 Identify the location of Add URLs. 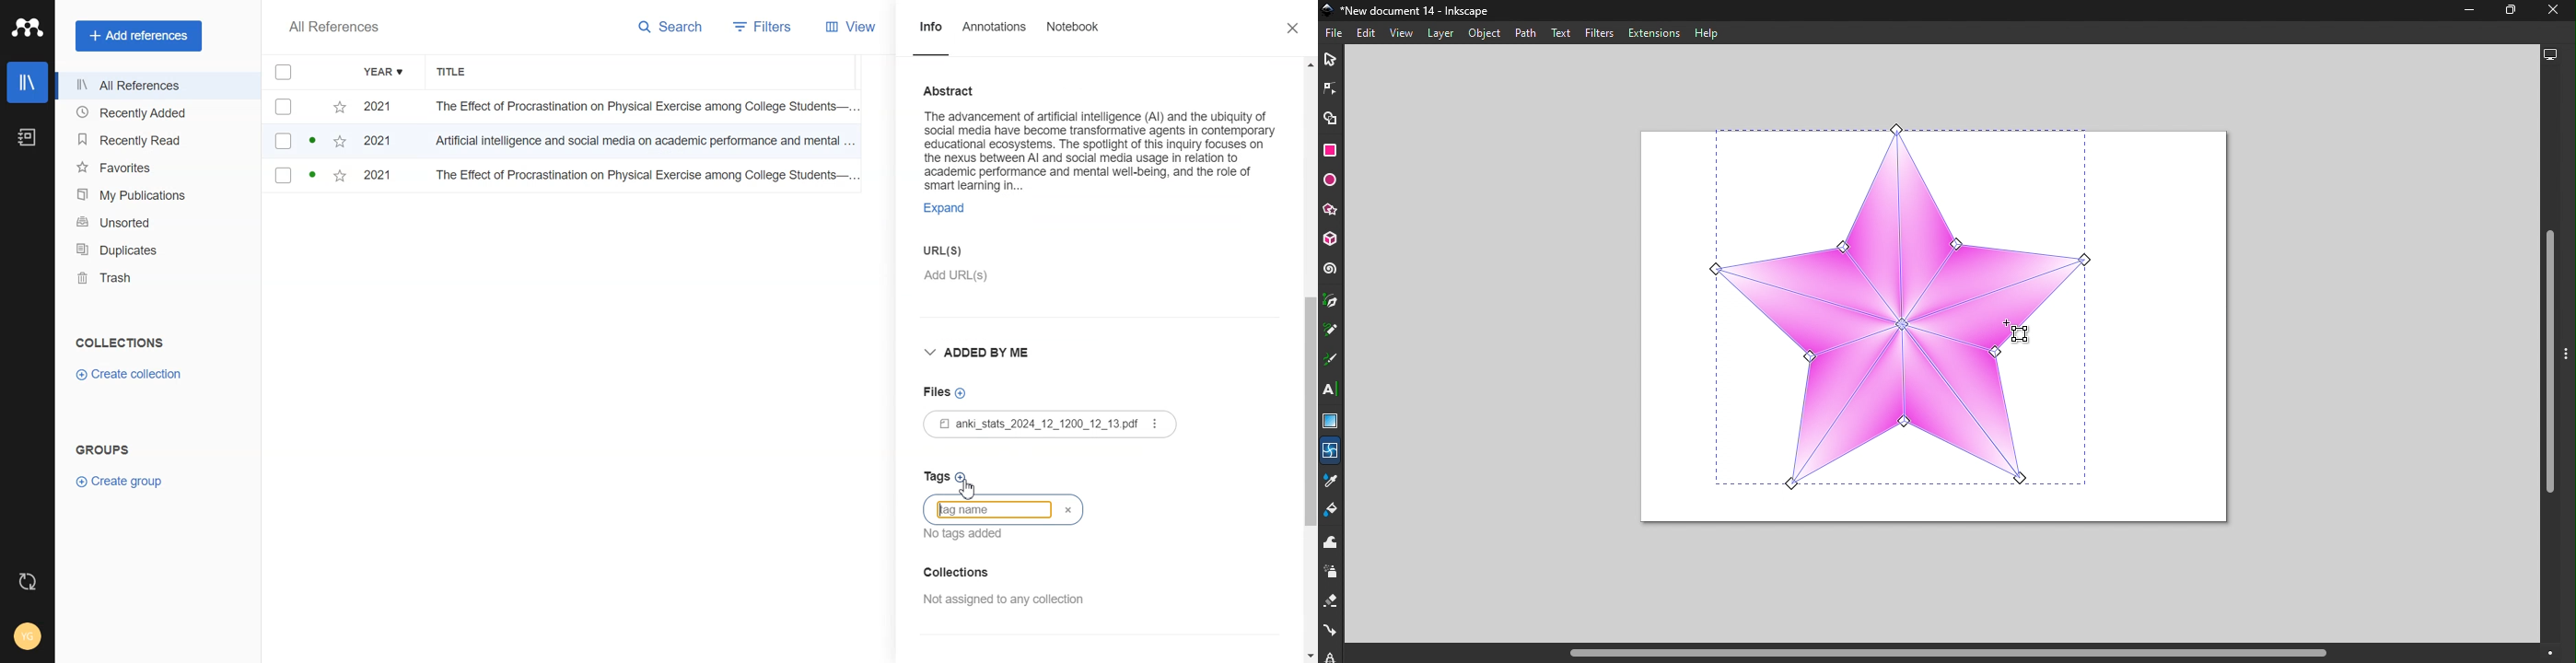
(1030, 282).